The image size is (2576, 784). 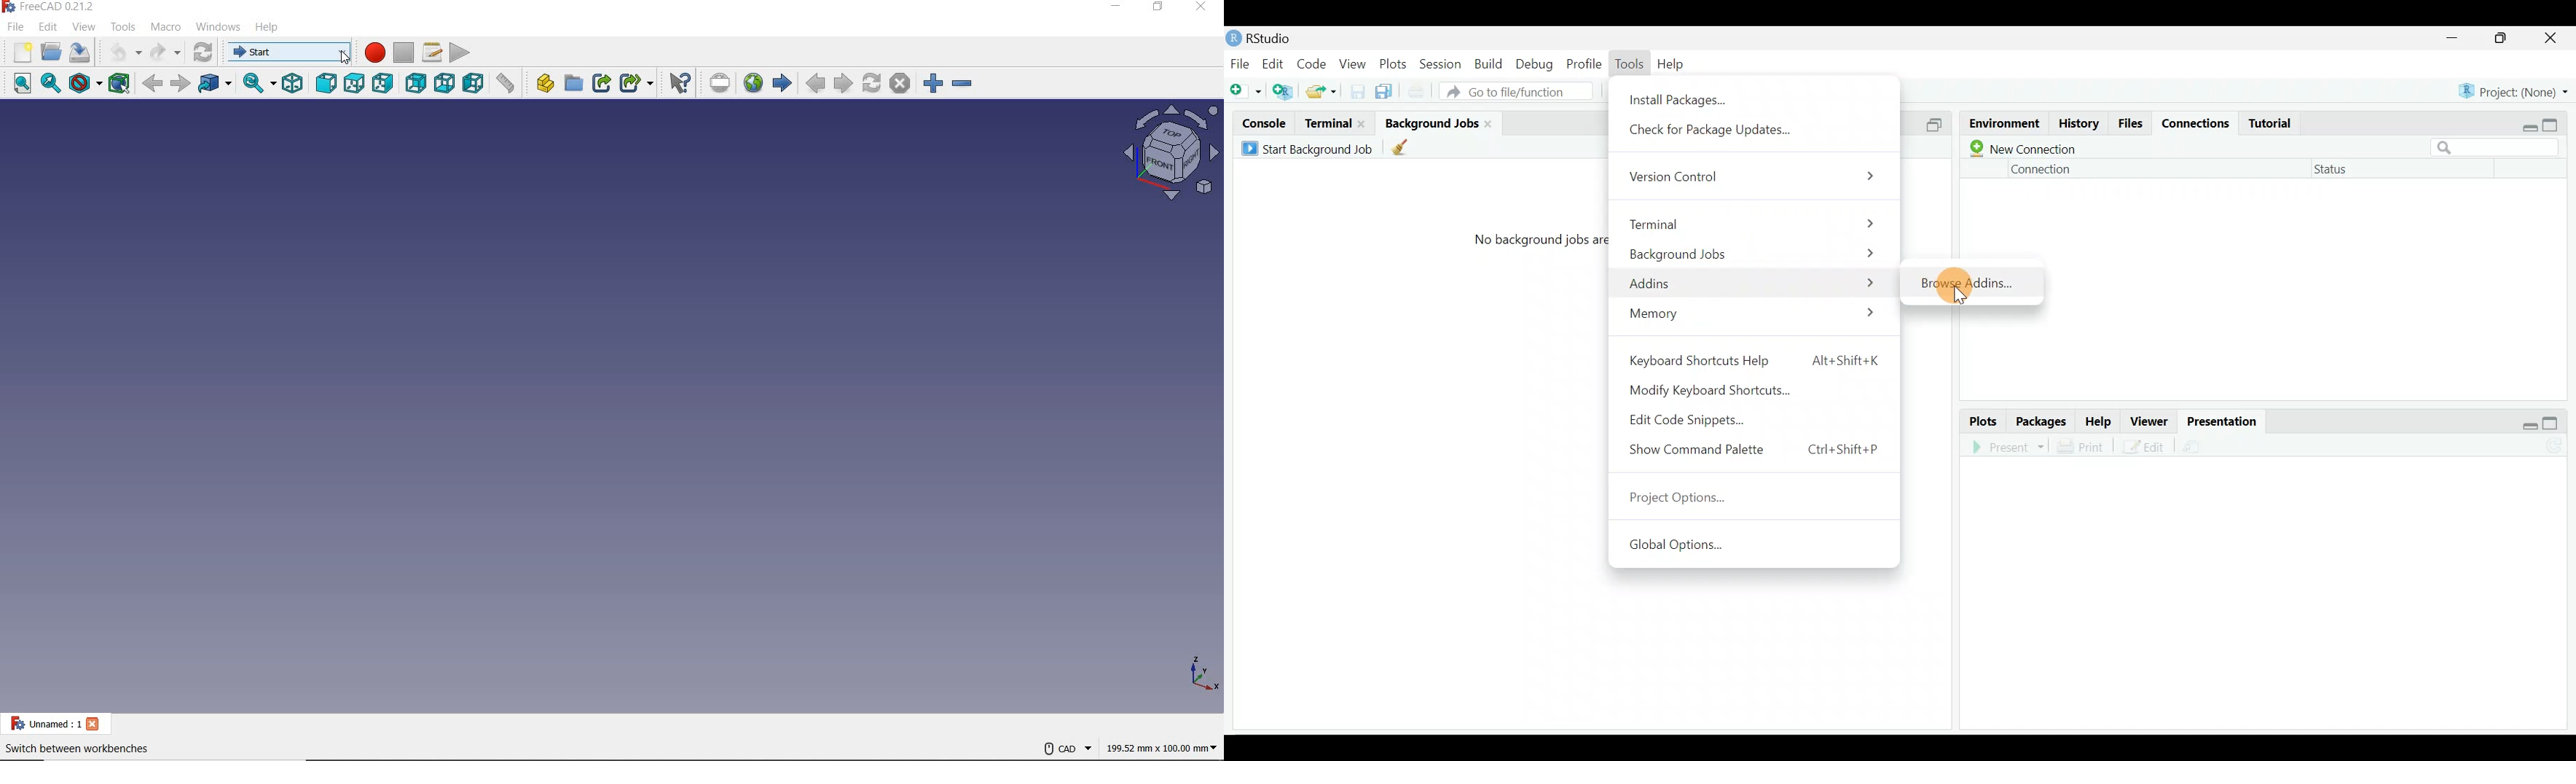 What do you see at coordinates (1537, 62) in the screenshot?
I see `Debug` at bounding box center [1537, 62].